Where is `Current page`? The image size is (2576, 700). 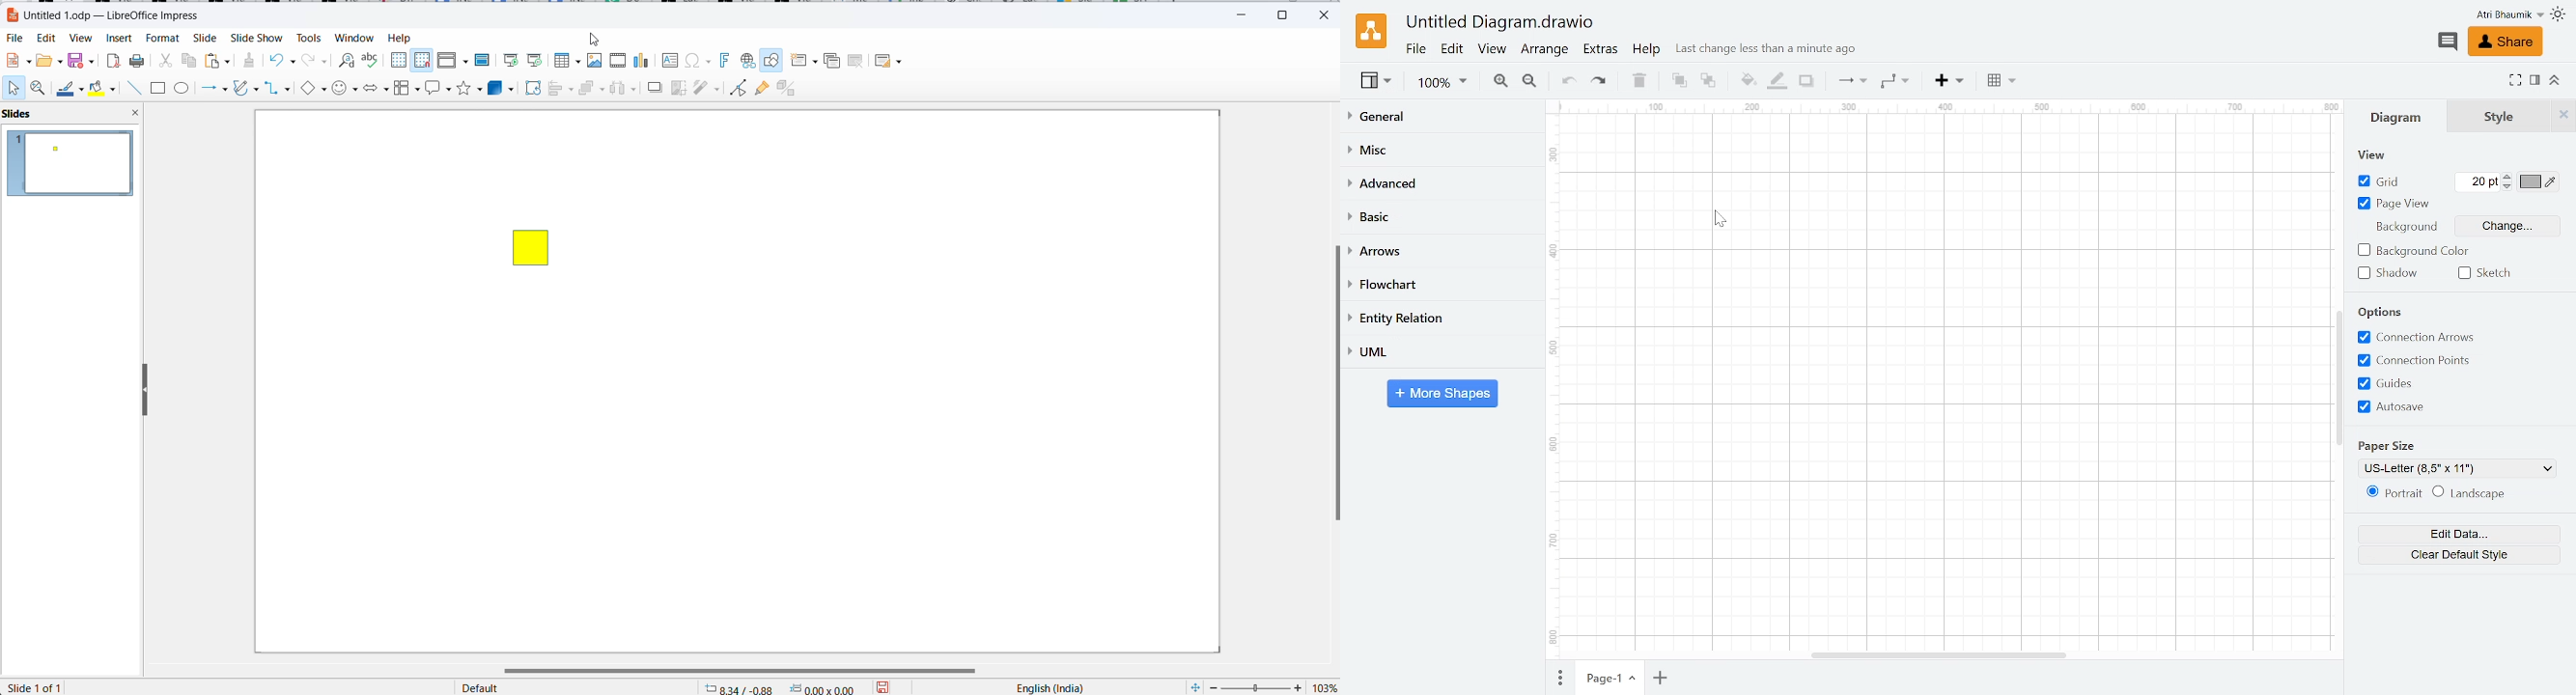
Current page is located at coordinates (1611, 677).